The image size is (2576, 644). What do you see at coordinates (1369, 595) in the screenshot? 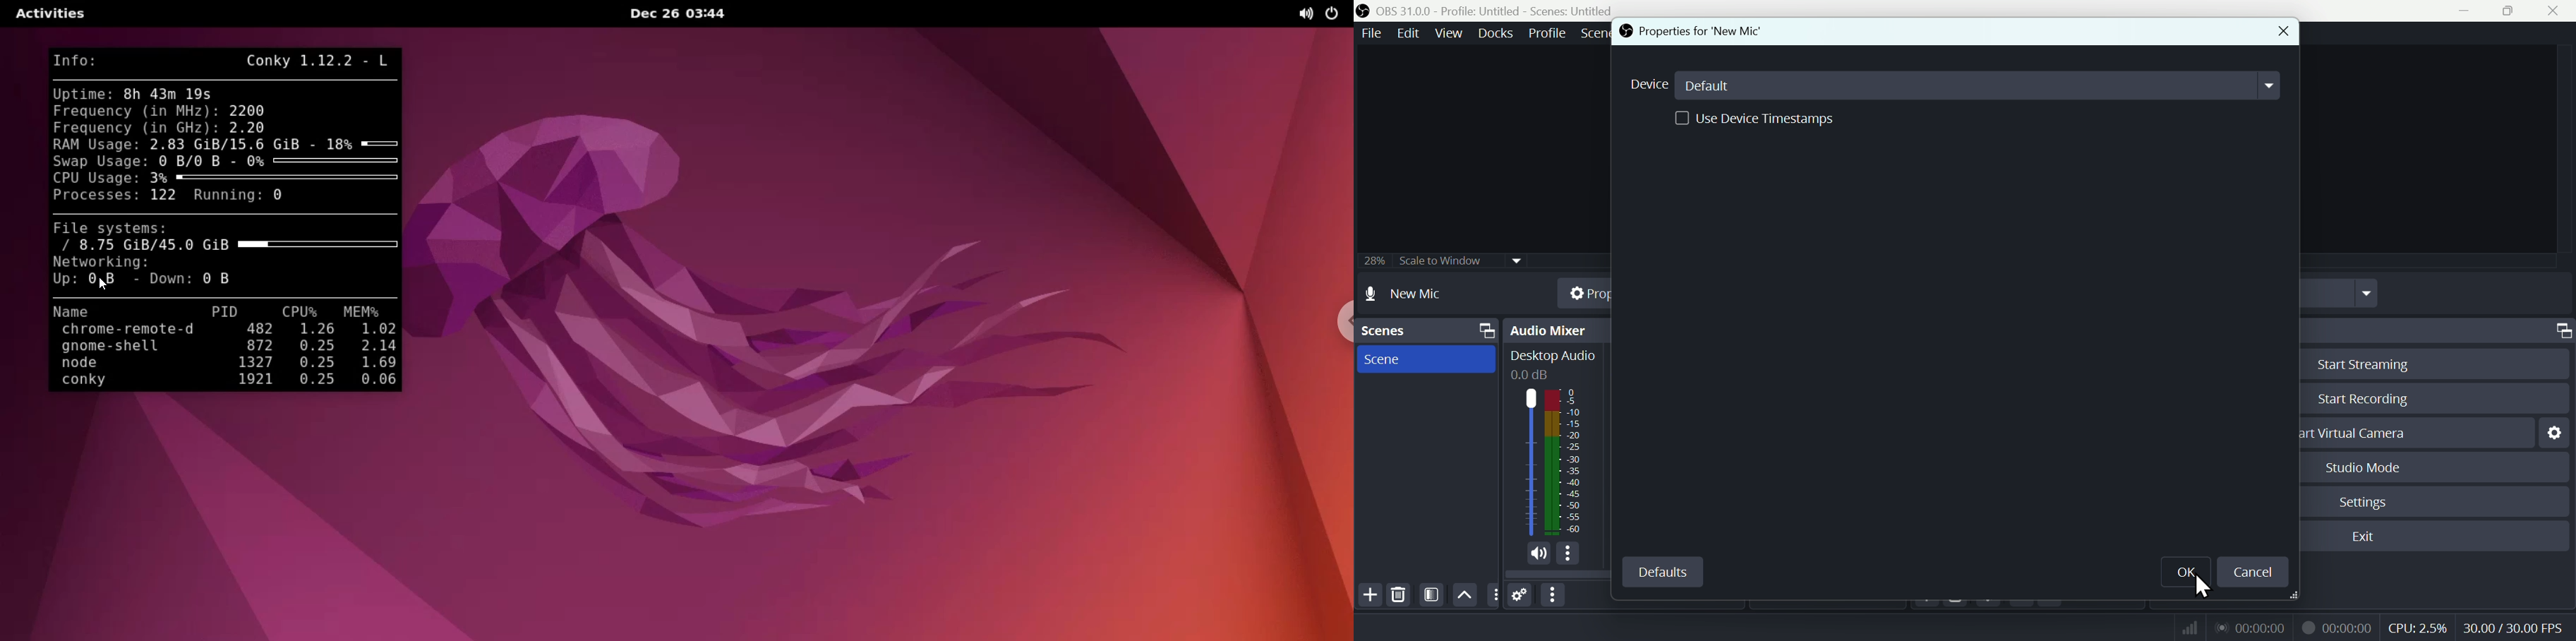
I see `Add` at bounding box center [1369, 595].